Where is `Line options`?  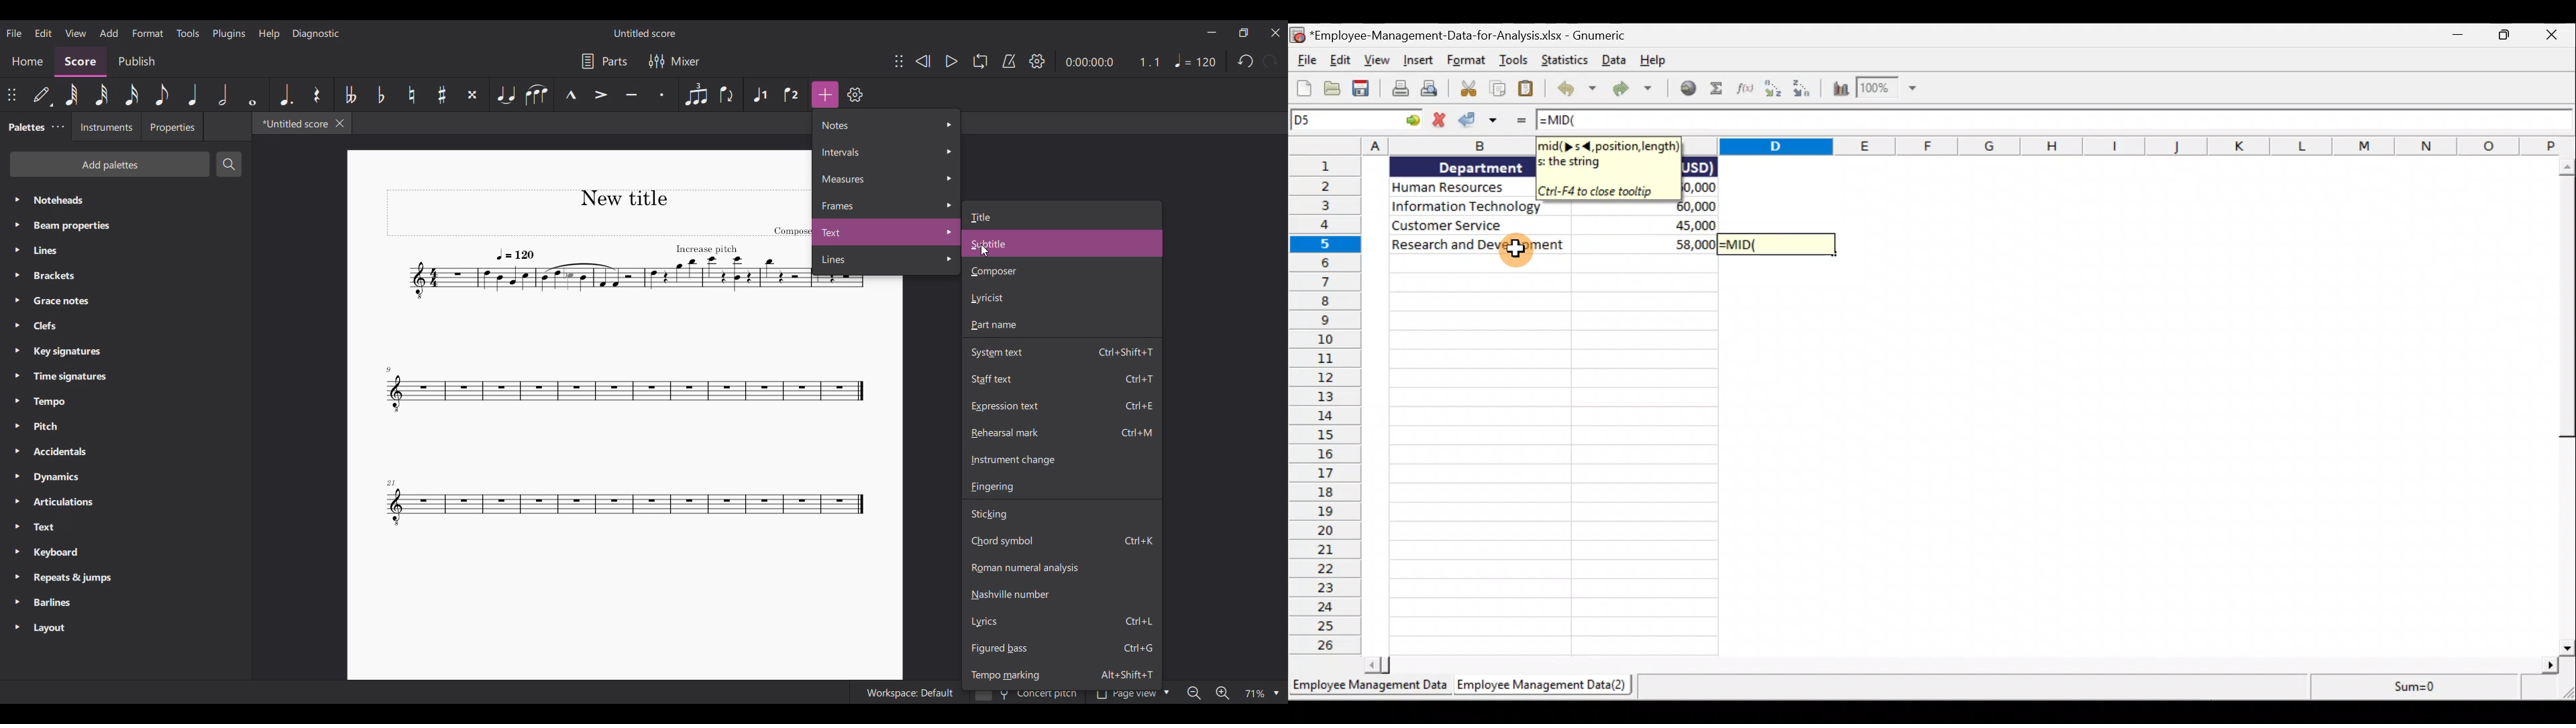
Line options is located at coordinates (887, 260).